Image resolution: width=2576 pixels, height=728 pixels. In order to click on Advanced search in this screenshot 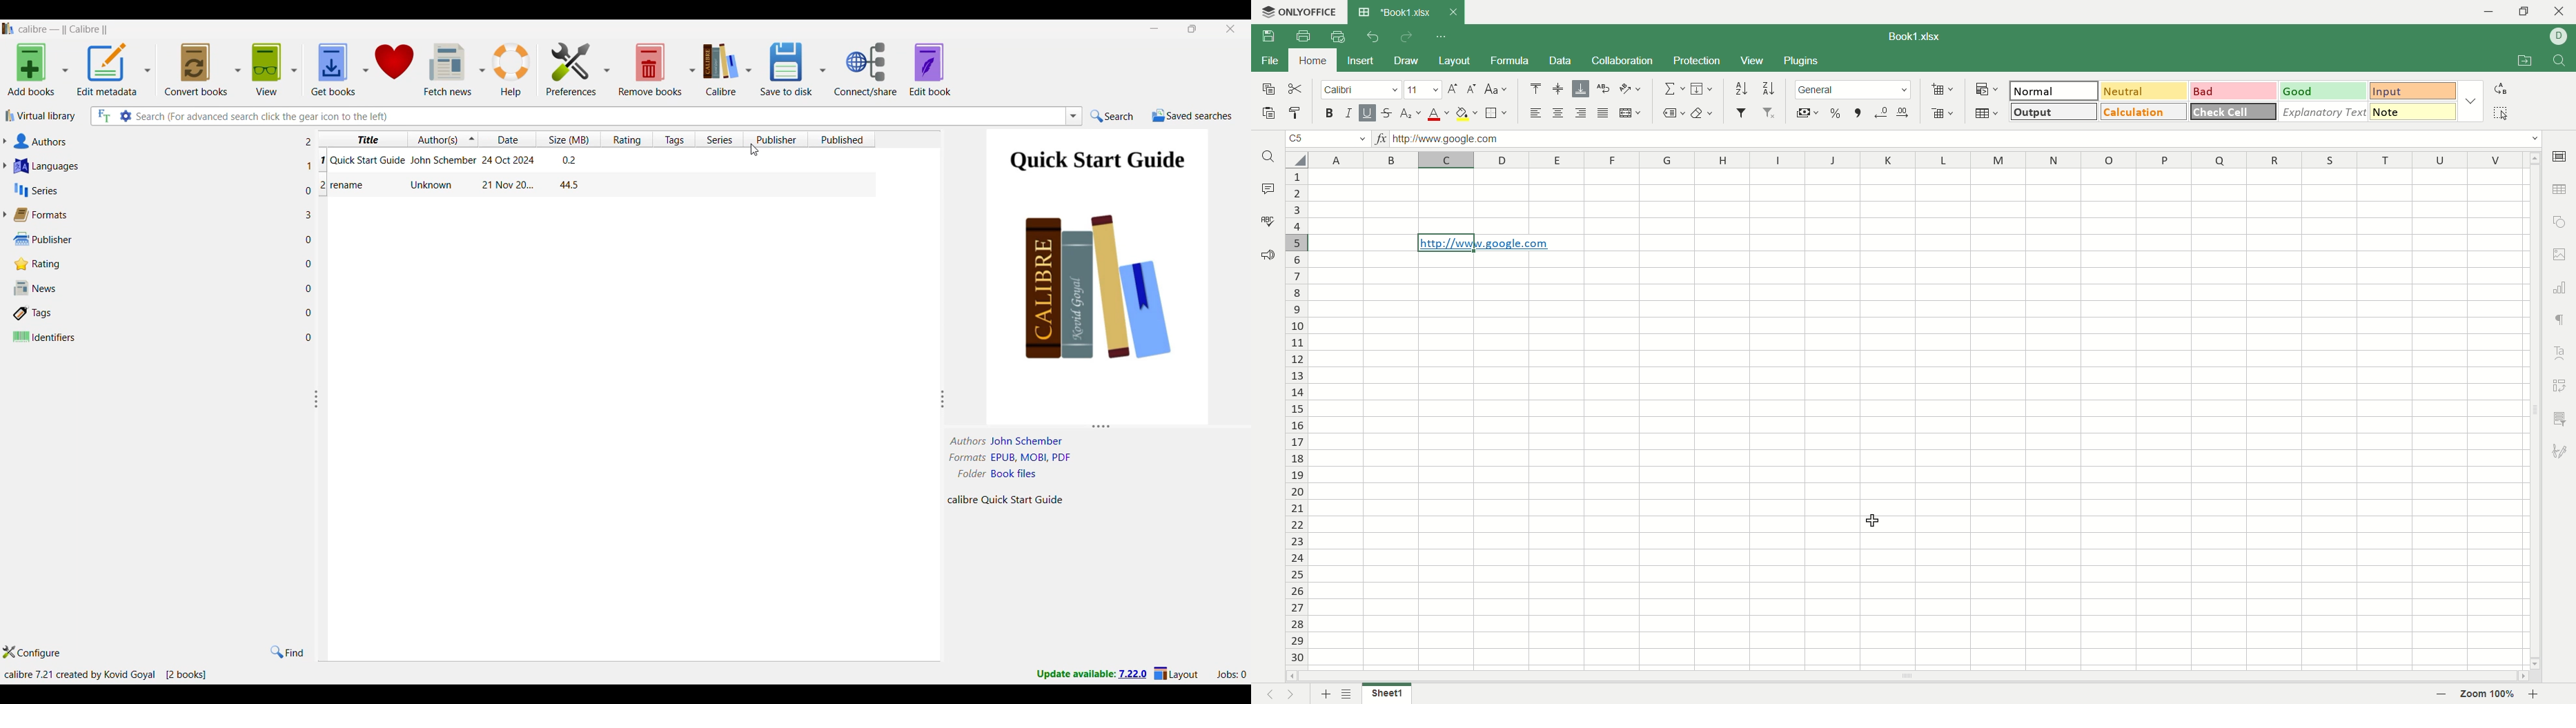, I will do `click(126, 116)`.